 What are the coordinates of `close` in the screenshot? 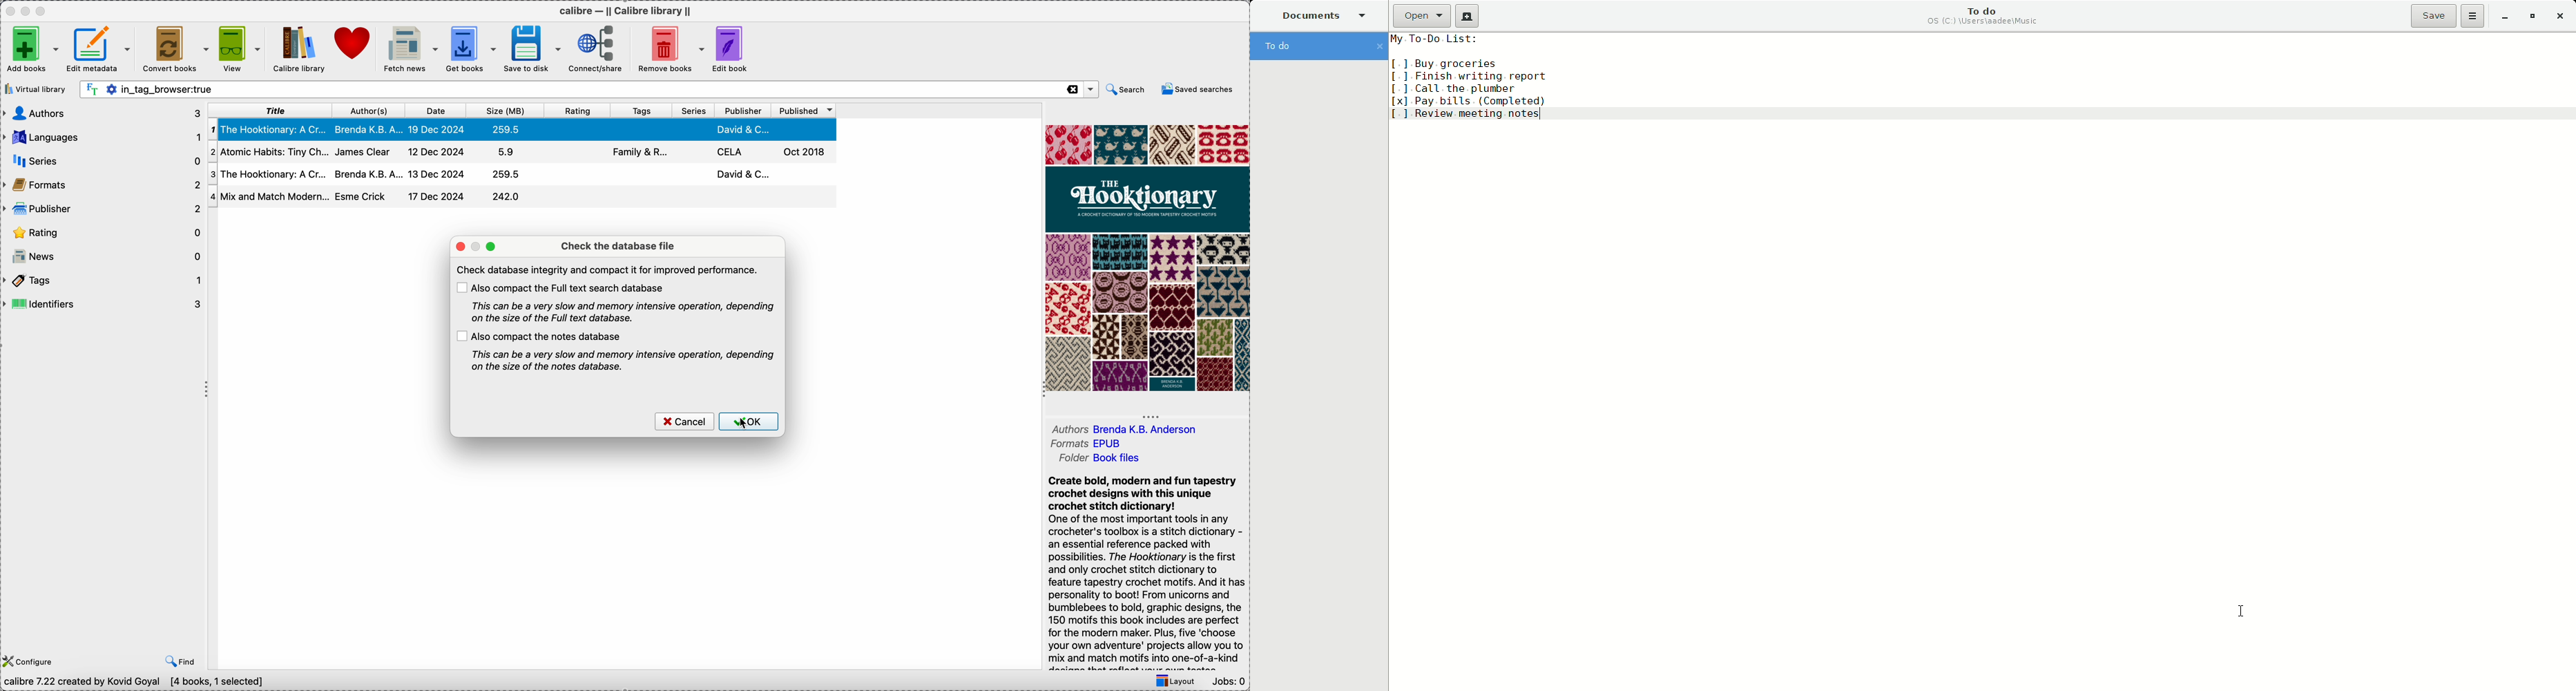 It's located at (1072, 89).